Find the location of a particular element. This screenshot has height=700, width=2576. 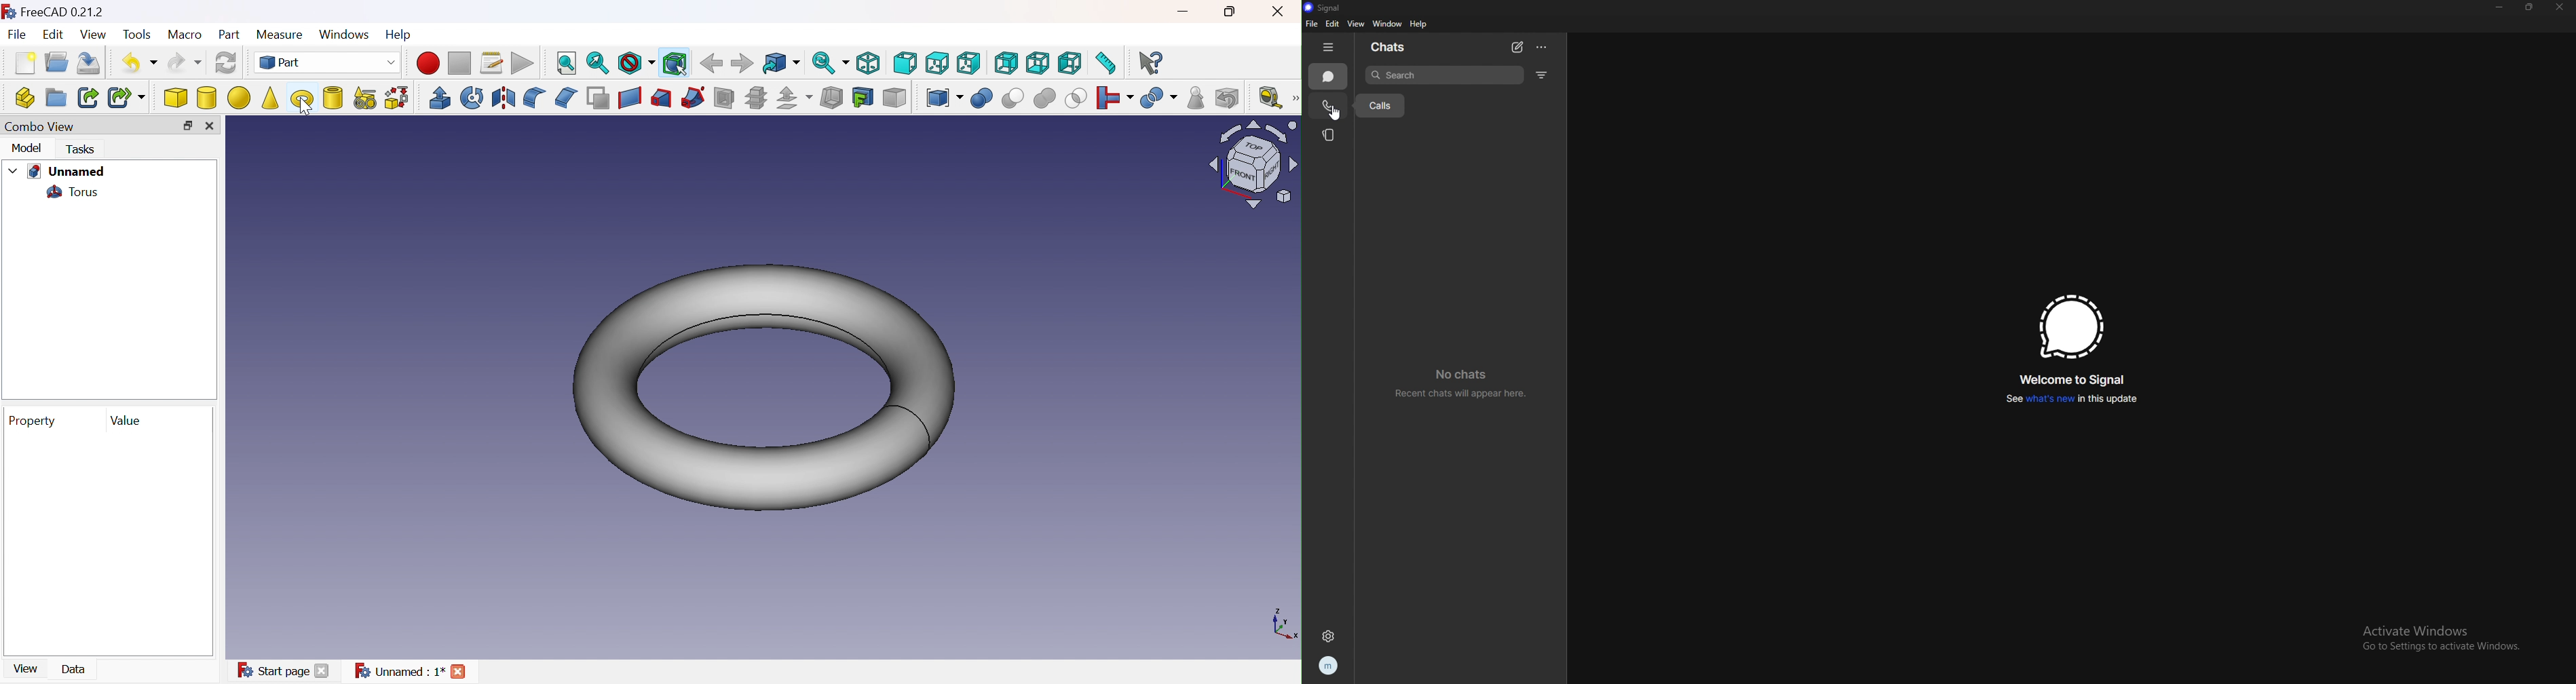

Save is located at coordinates (90, 62).